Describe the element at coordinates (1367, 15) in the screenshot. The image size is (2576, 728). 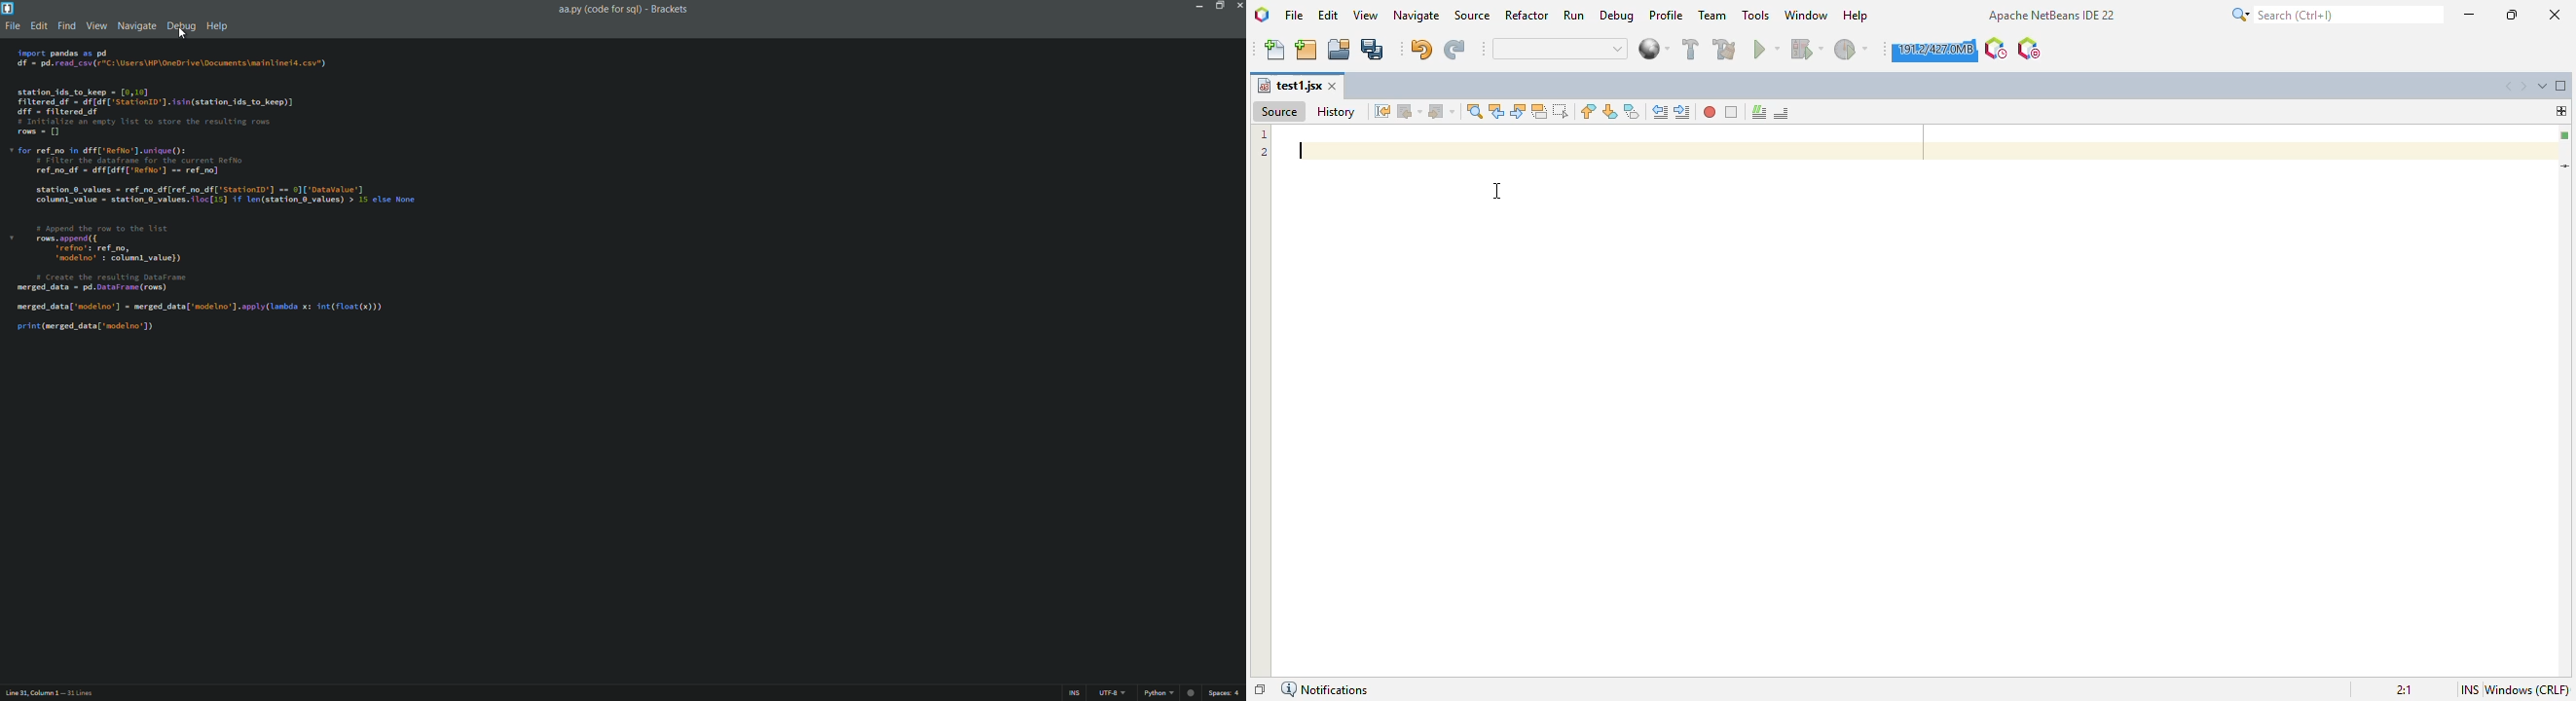
I see `view` at that location.